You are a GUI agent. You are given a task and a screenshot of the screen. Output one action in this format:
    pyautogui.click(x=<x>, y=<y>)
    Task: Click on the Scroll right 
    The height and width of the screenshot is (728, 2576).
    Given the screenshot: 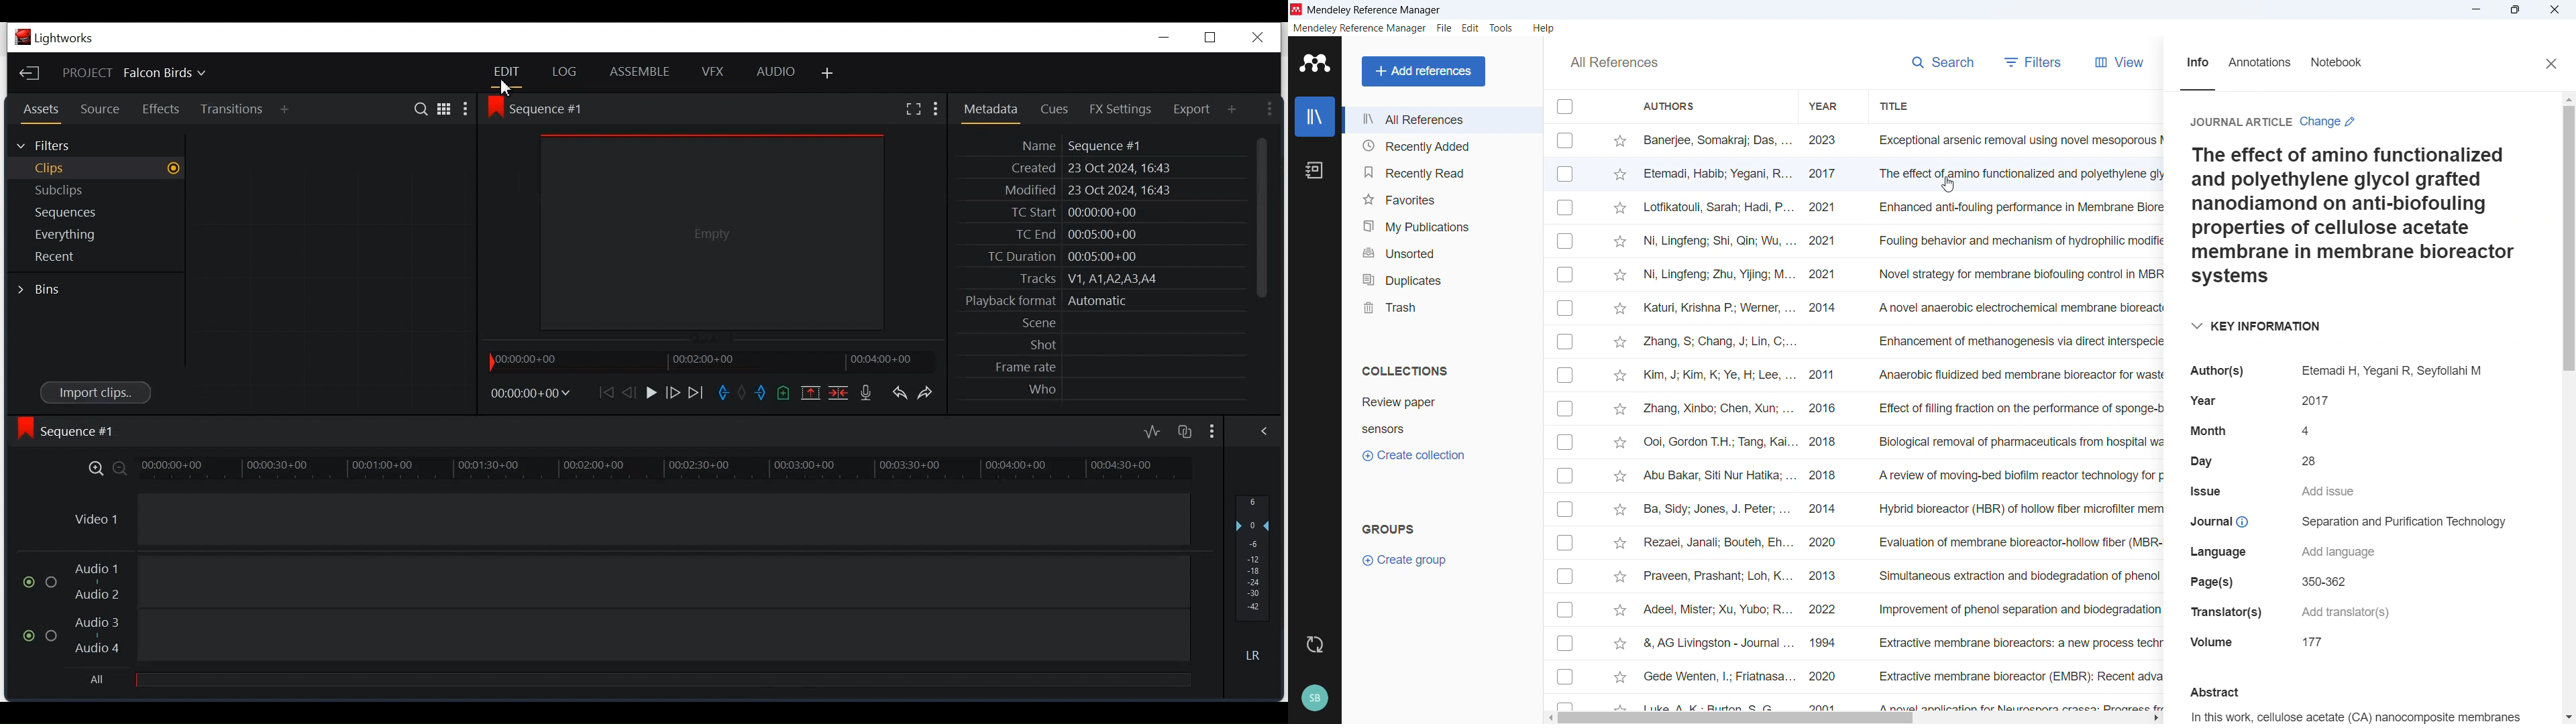 What is the action you would take?
    pyautogui.click(x=2157, y=717)
    